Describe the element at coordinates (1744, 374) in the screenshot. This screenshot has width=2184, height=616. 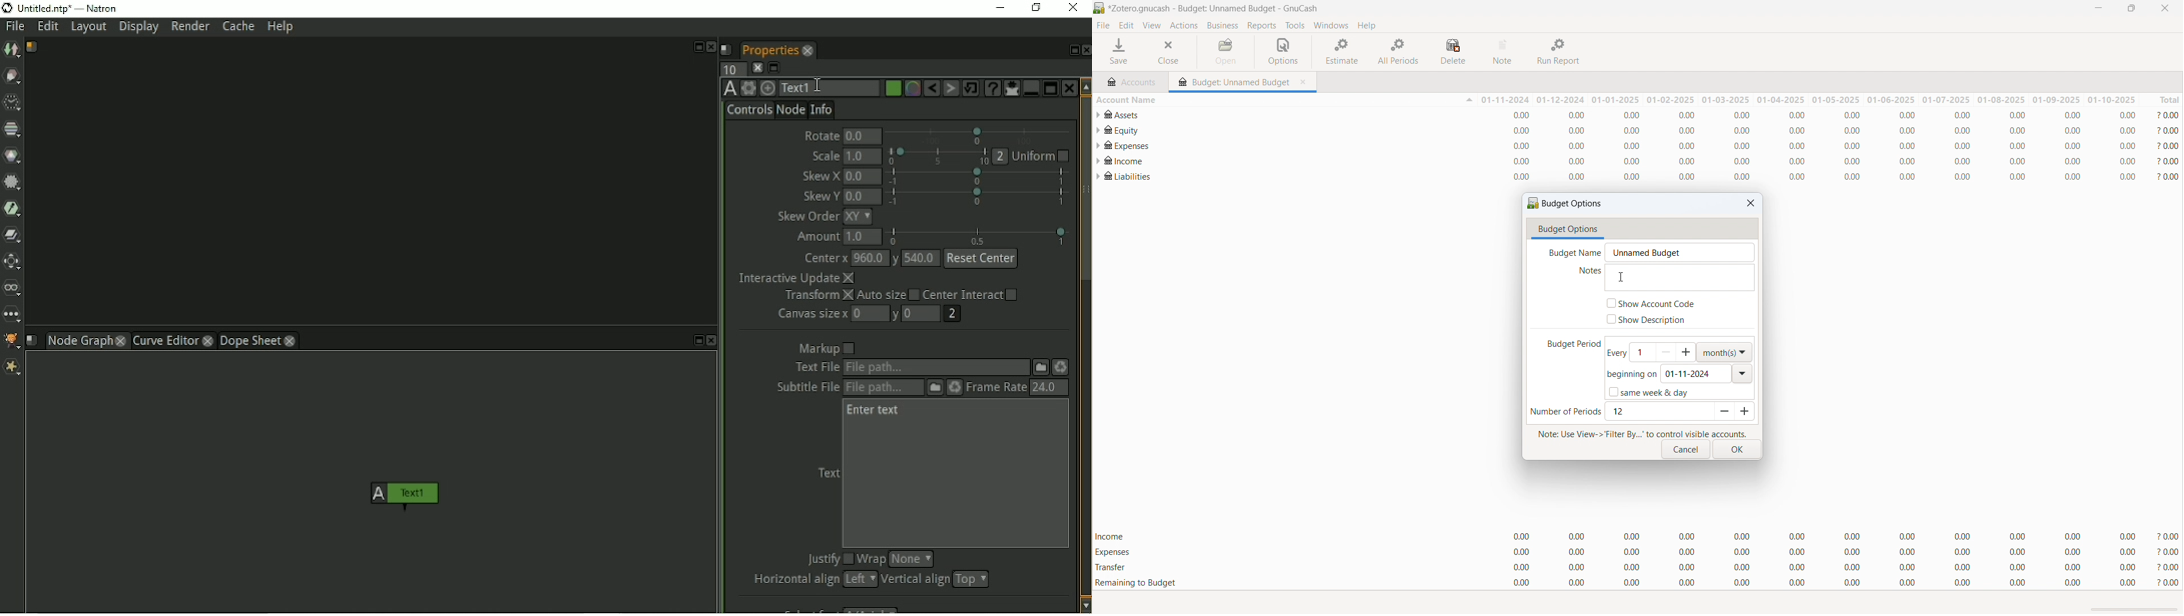
I see `open calendar` at that location.